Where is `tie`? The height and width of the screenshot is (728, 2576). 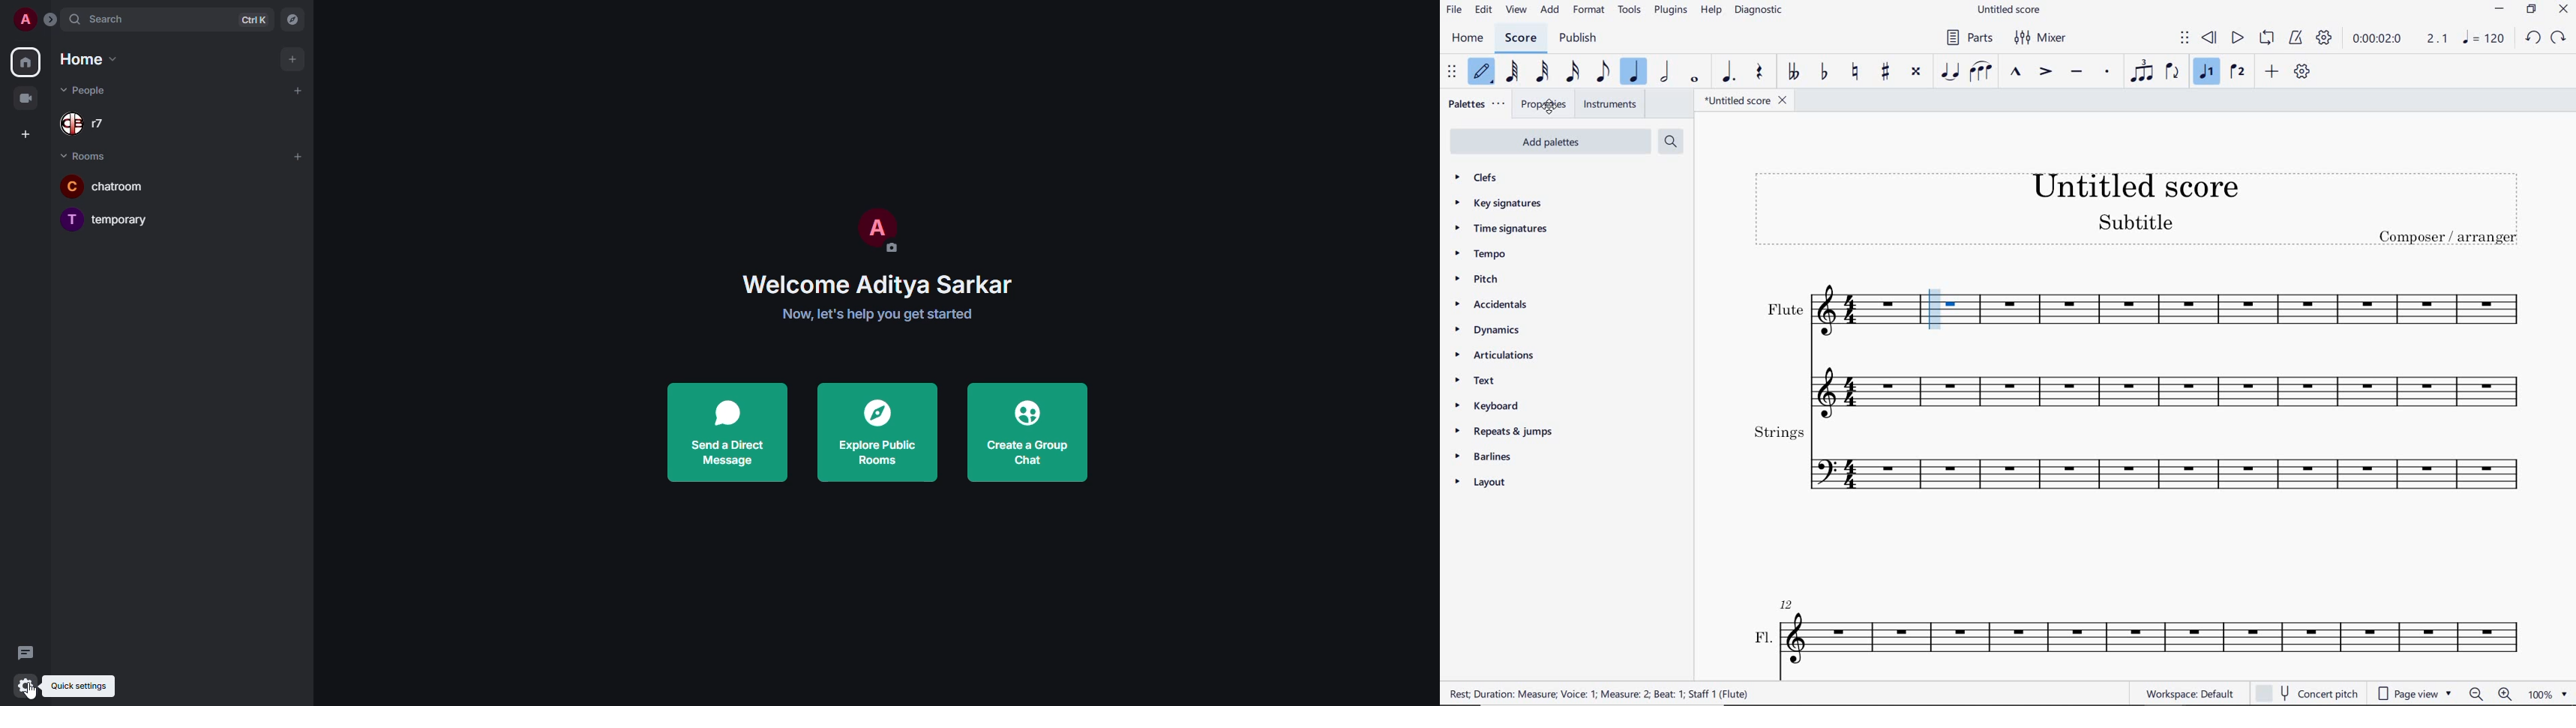
tie is located at coordinates (1950, 71).